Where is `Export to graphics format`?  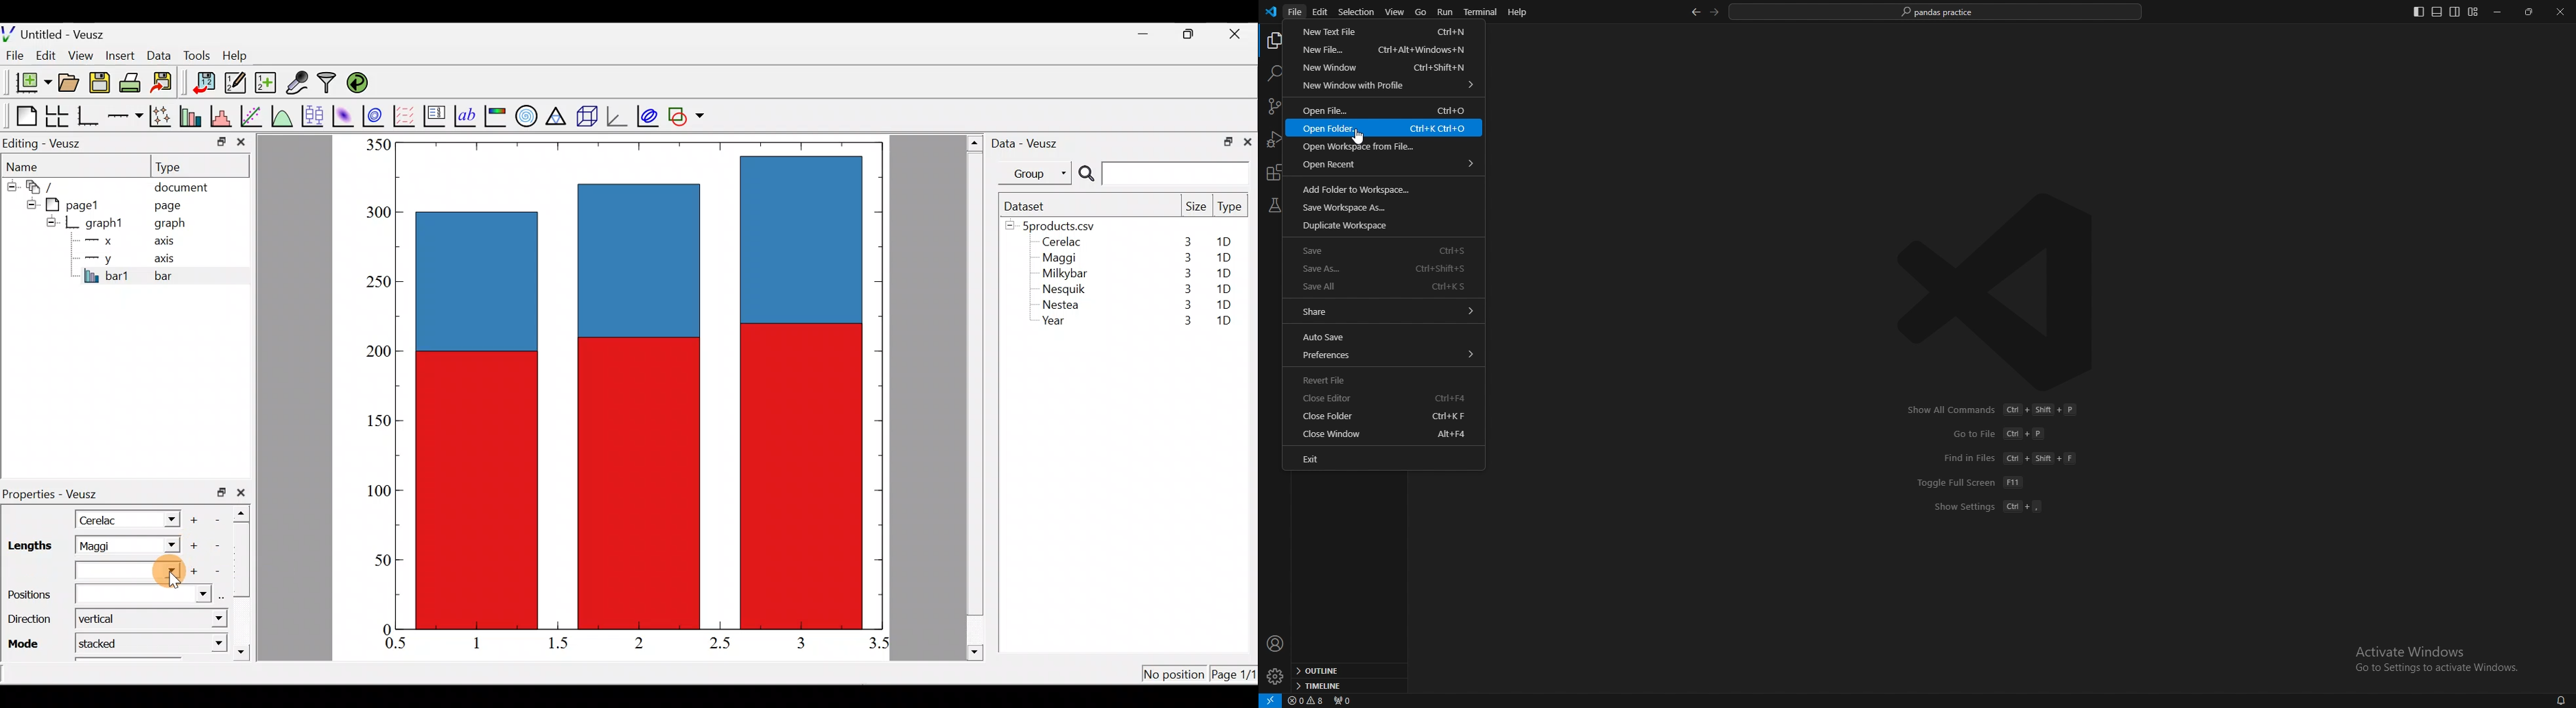 Export to graphics format is located at coordinates (166, 83).